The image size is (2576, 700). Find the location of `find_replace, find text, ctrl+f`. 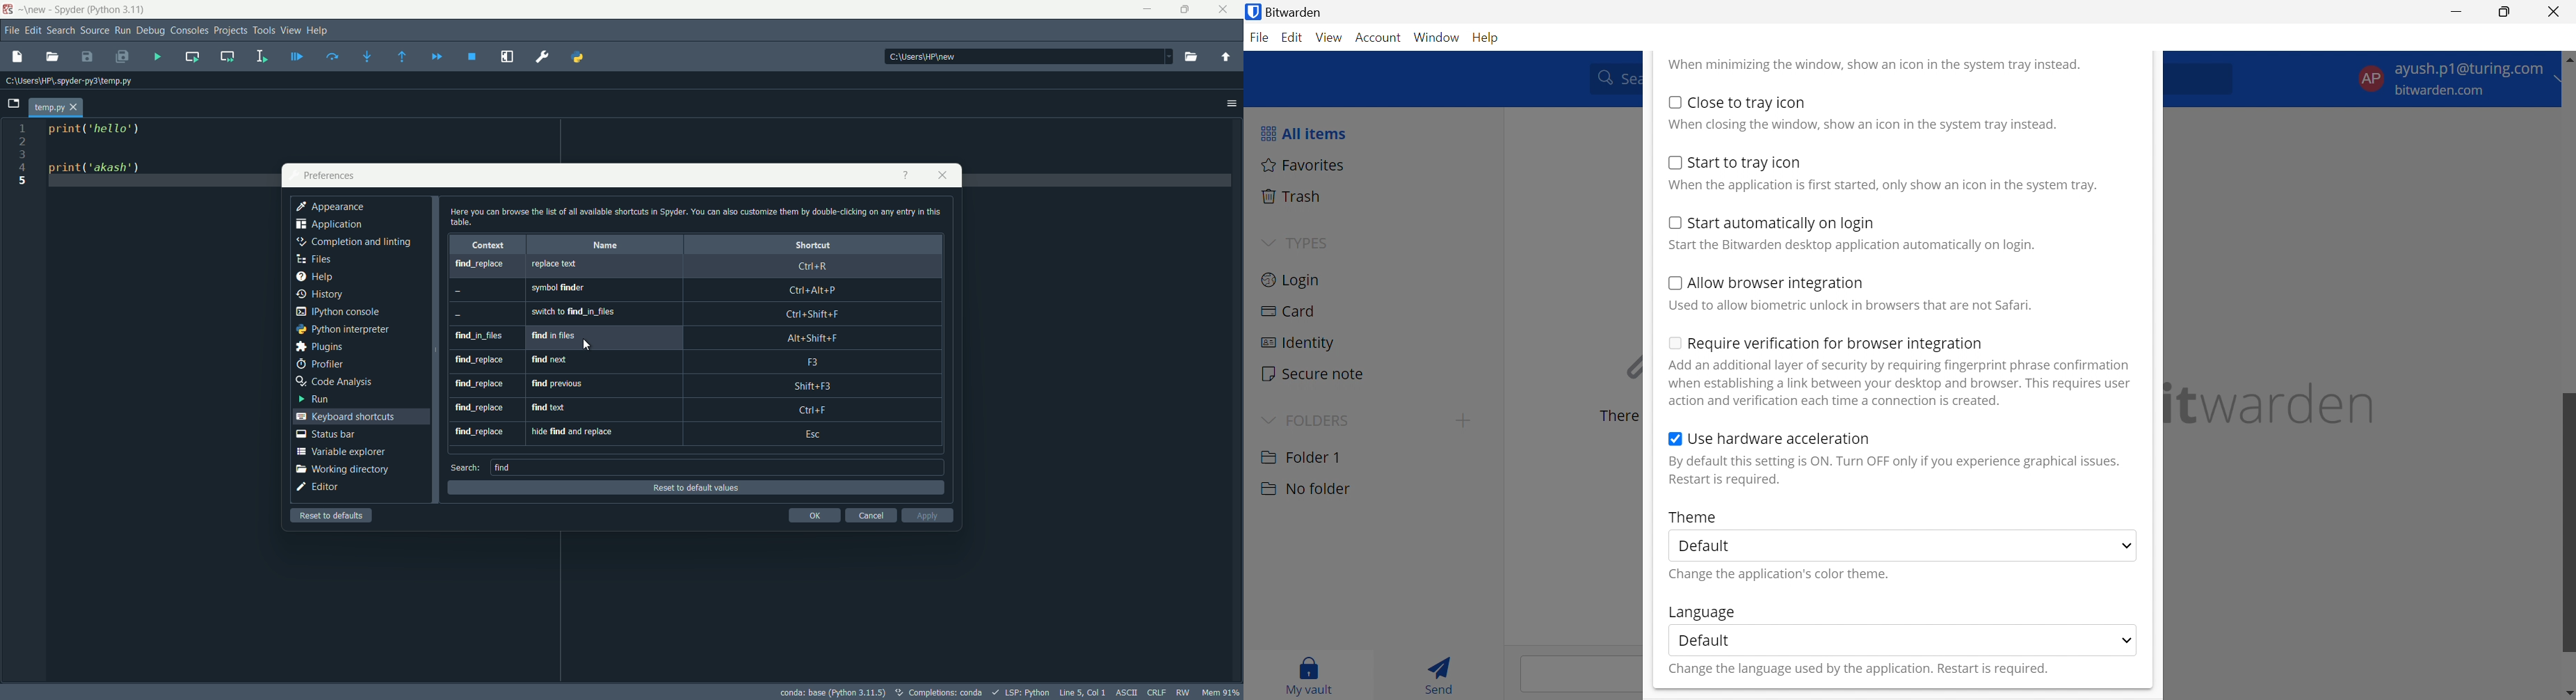

find_replace, find text, ctrl+f is located at coordinates (698, 409).